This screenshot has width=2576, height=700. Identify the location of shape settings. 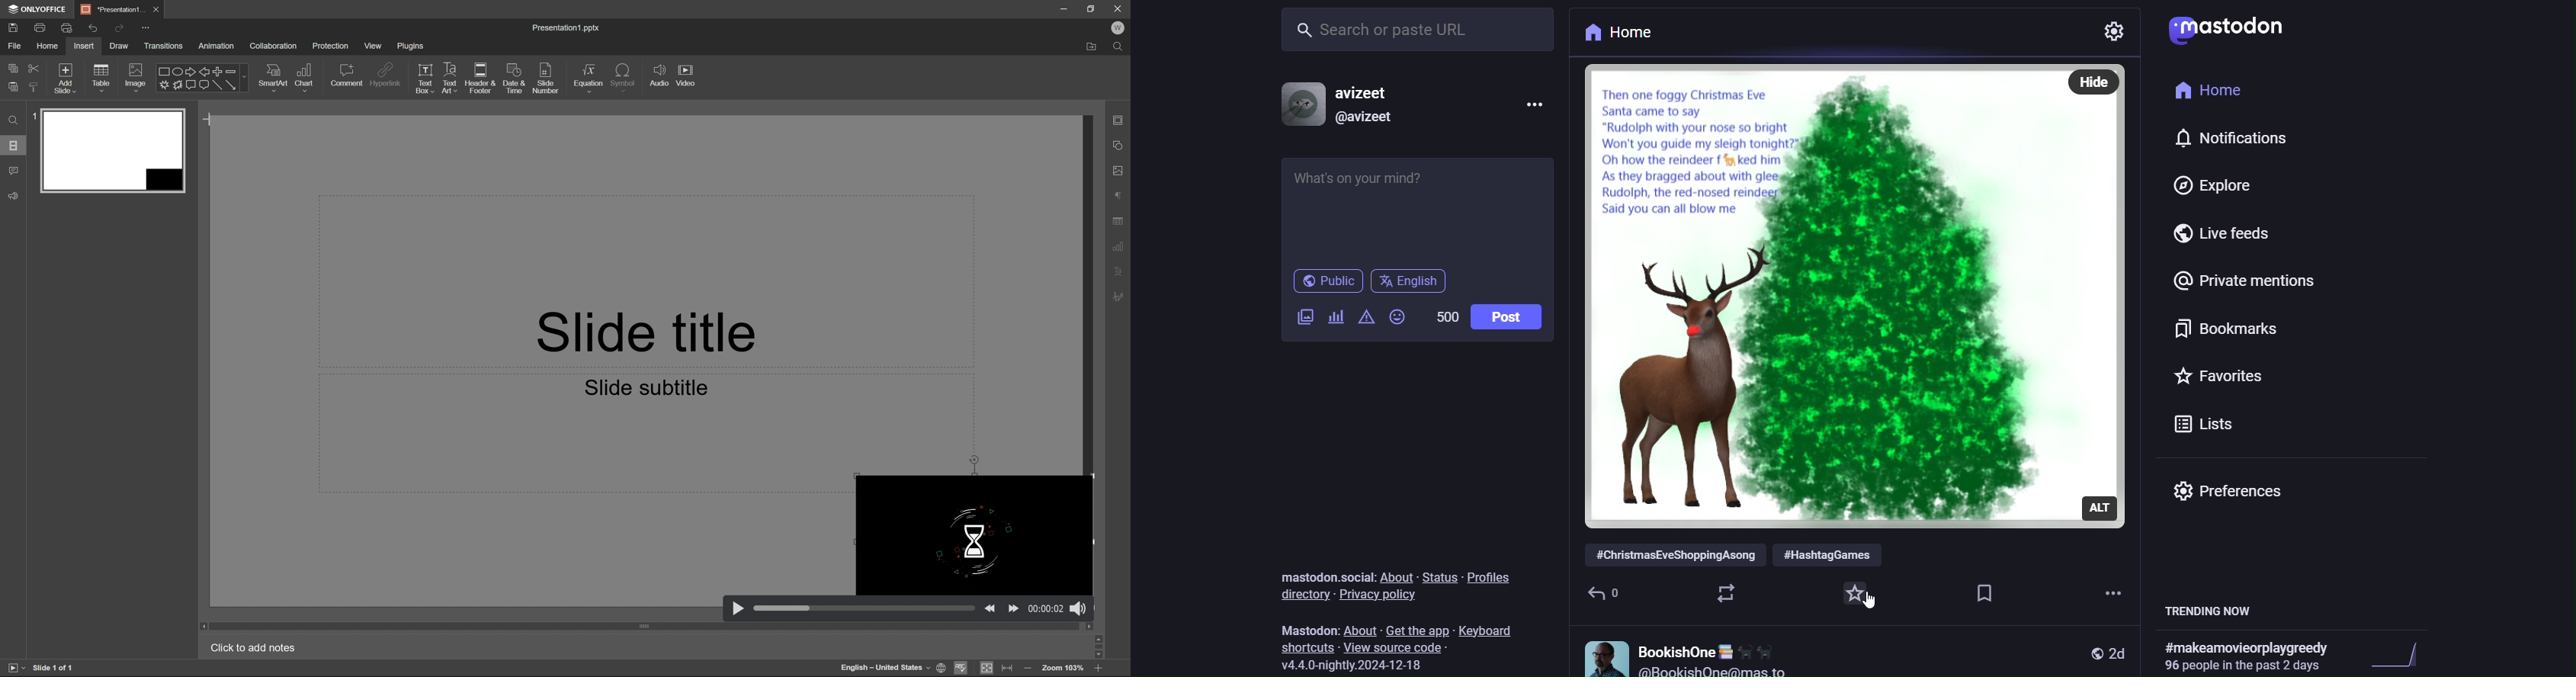
(1120, 145).